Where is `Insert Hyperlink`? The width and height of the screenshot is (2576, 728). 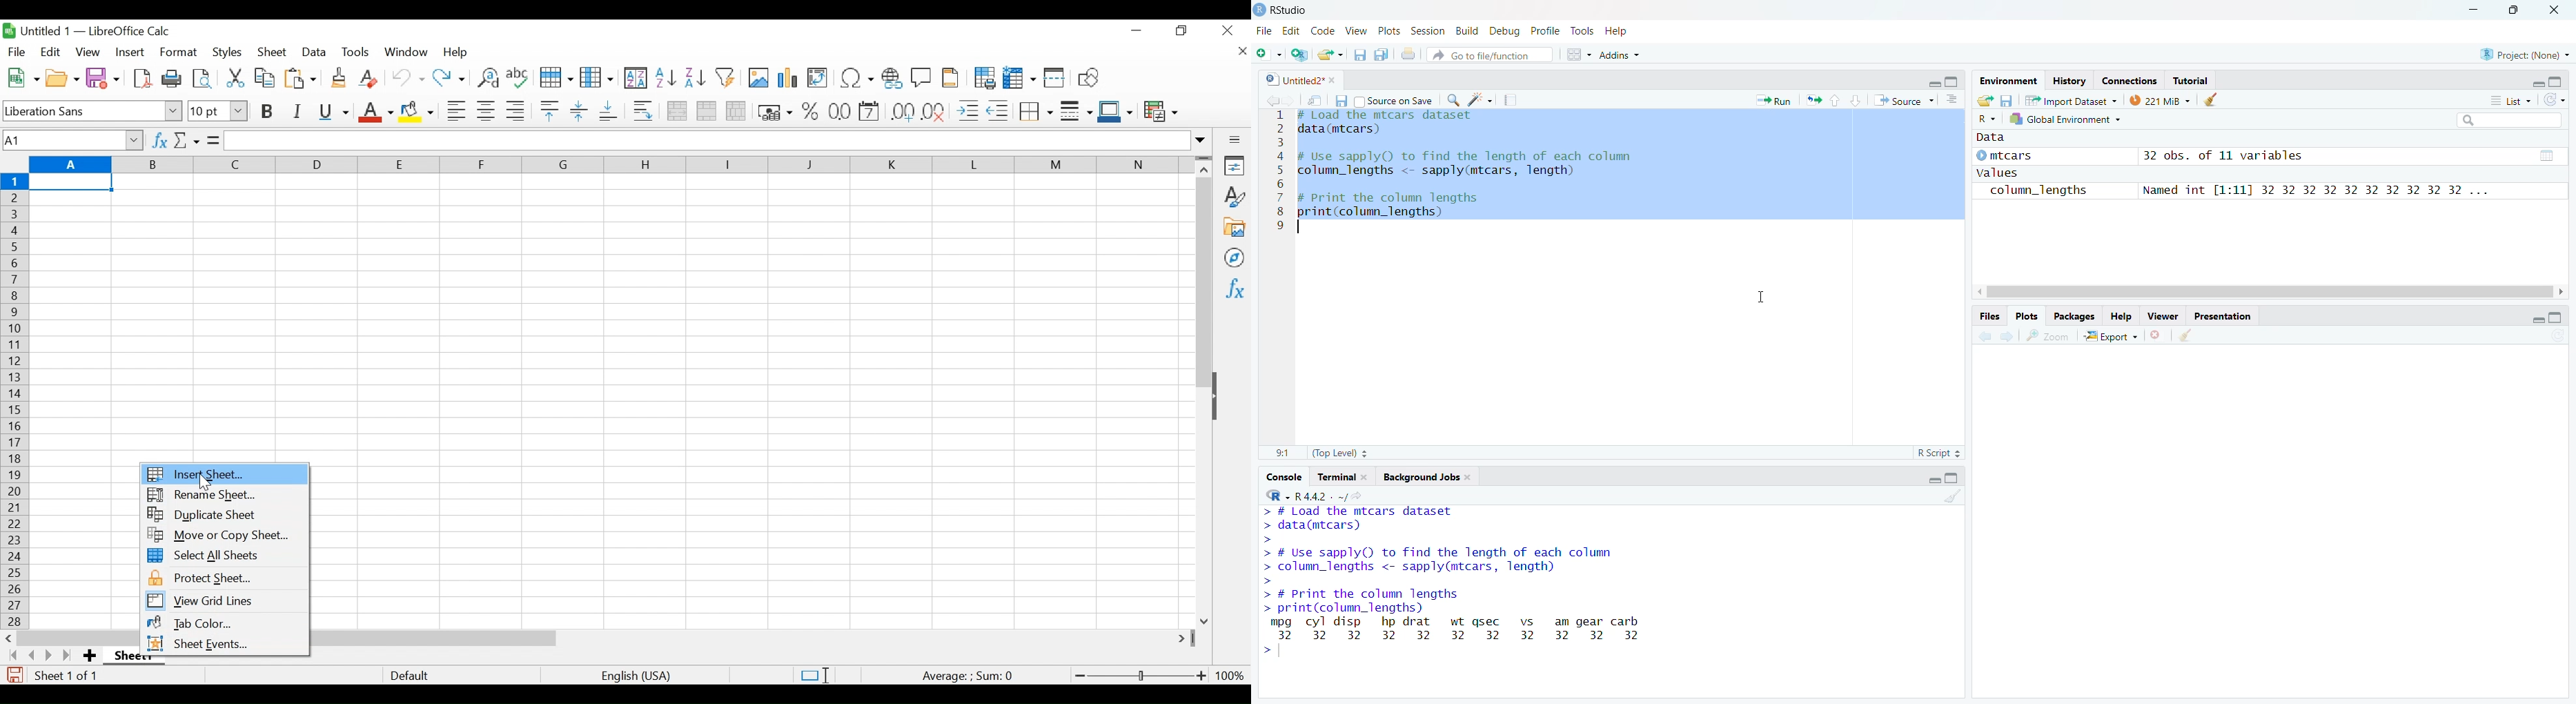 Insert Hyperlink is located at coordinates (892, 80).